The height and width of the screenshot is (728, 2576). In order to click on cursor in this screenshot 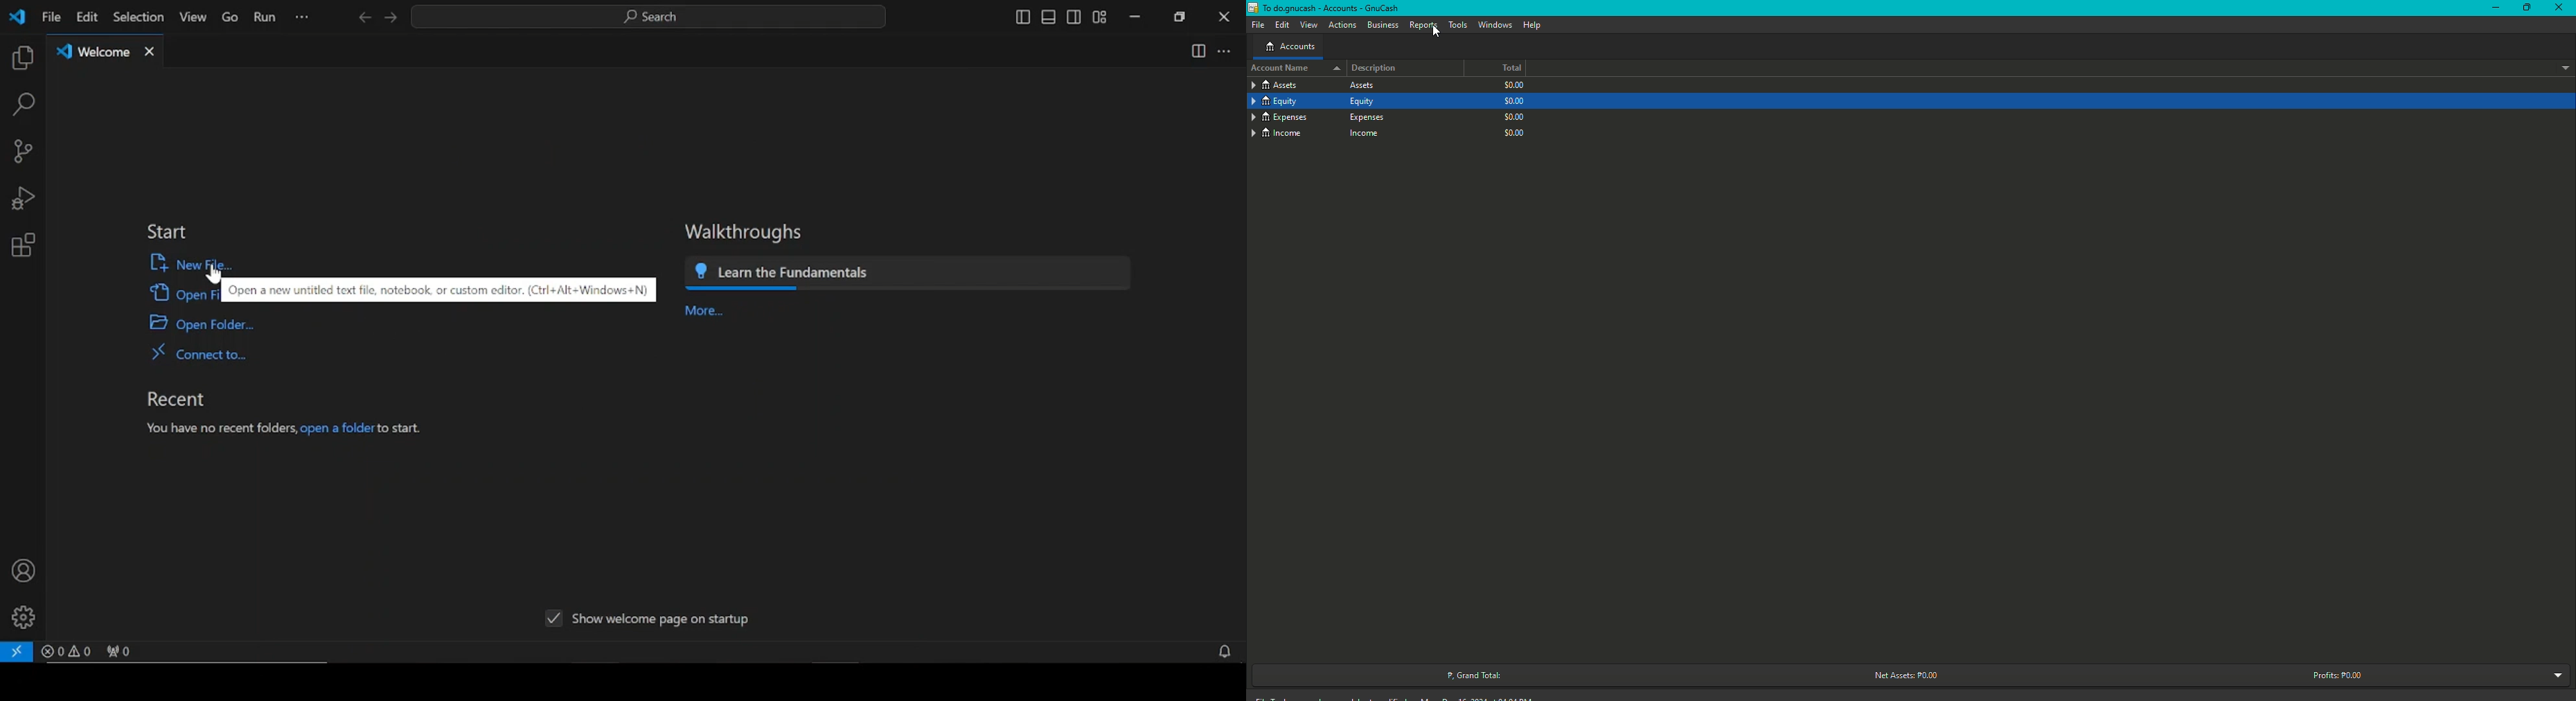, I will do `click(1437, 33)`.